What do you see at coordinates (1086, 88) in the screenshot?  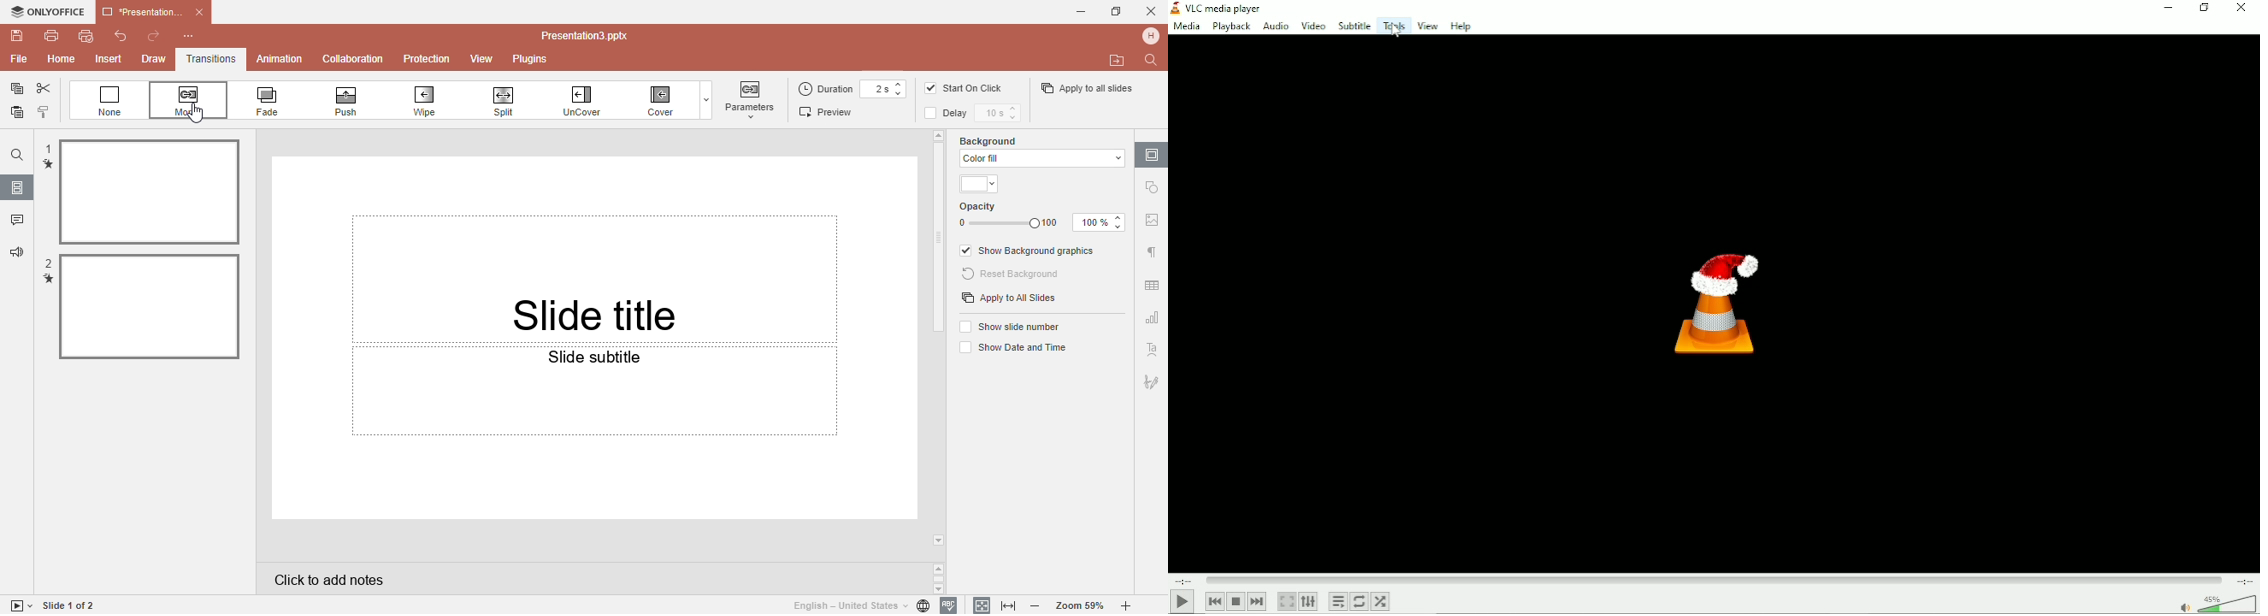 I see `Apply to all slides` at bounding box center [1086, 88].